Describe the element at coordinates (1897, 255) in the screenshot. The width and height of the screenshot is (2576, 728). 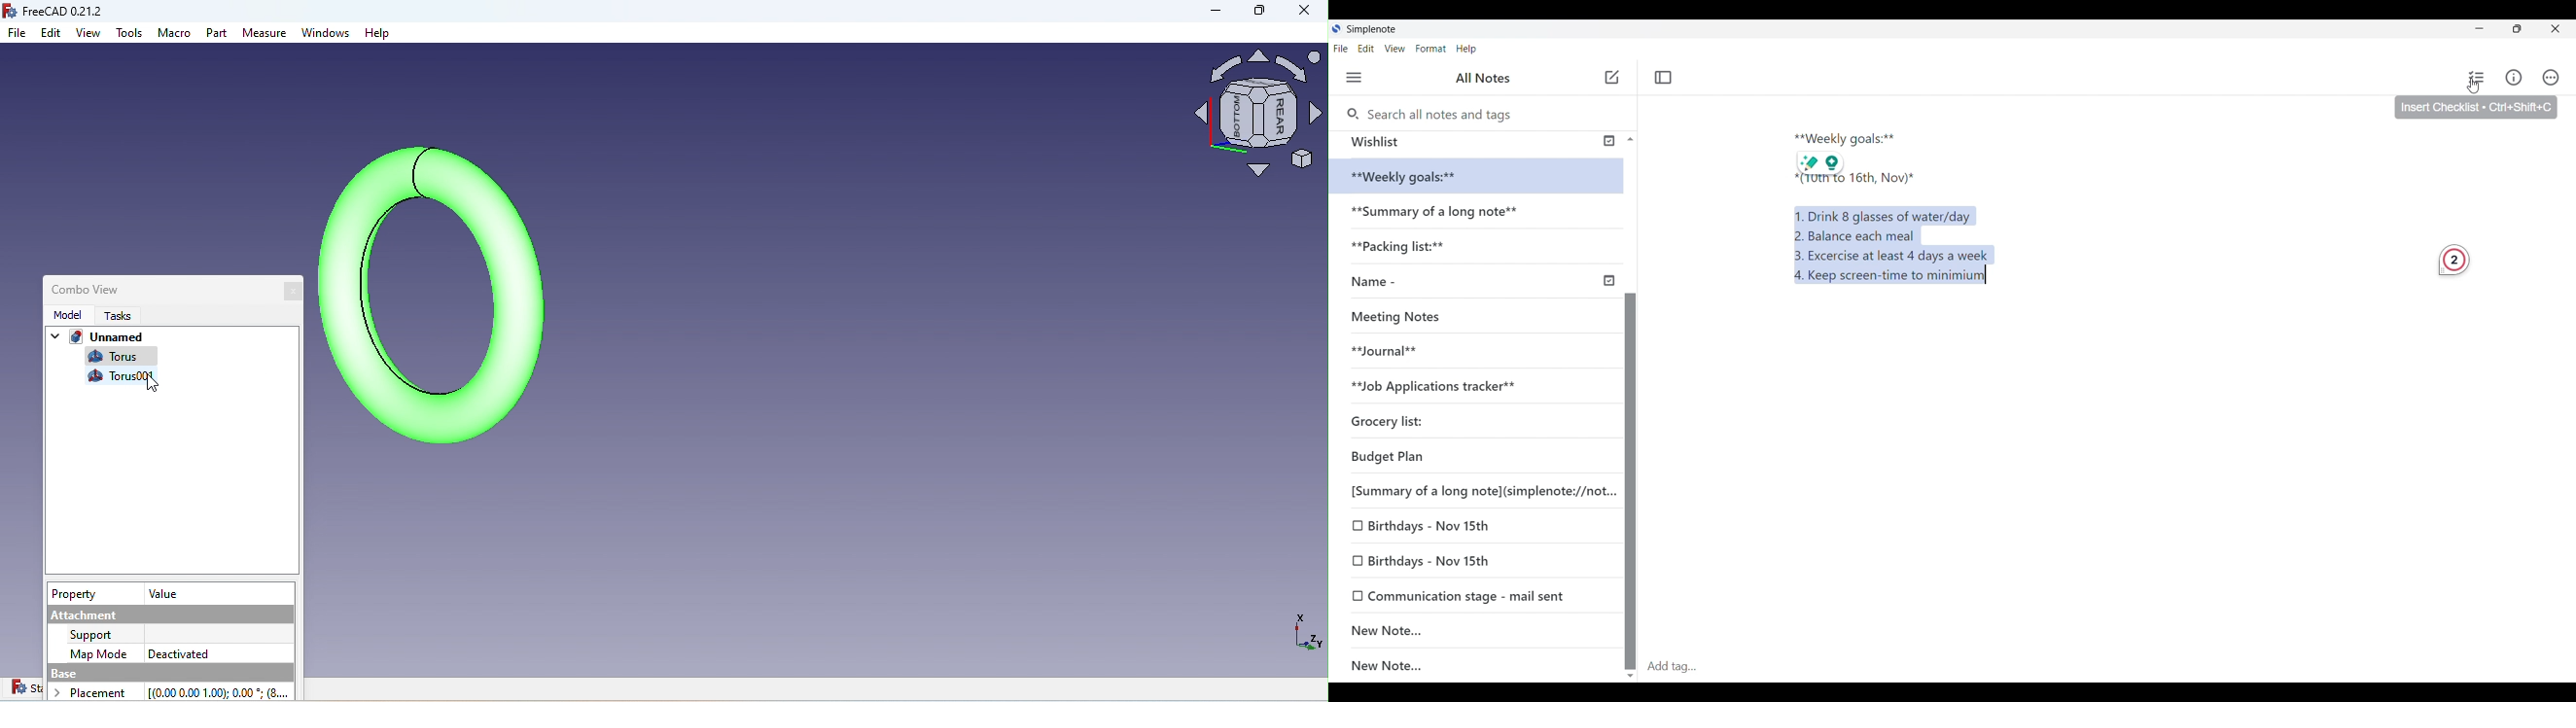
I see `3. Excercise at least 4 days a week` at that location.